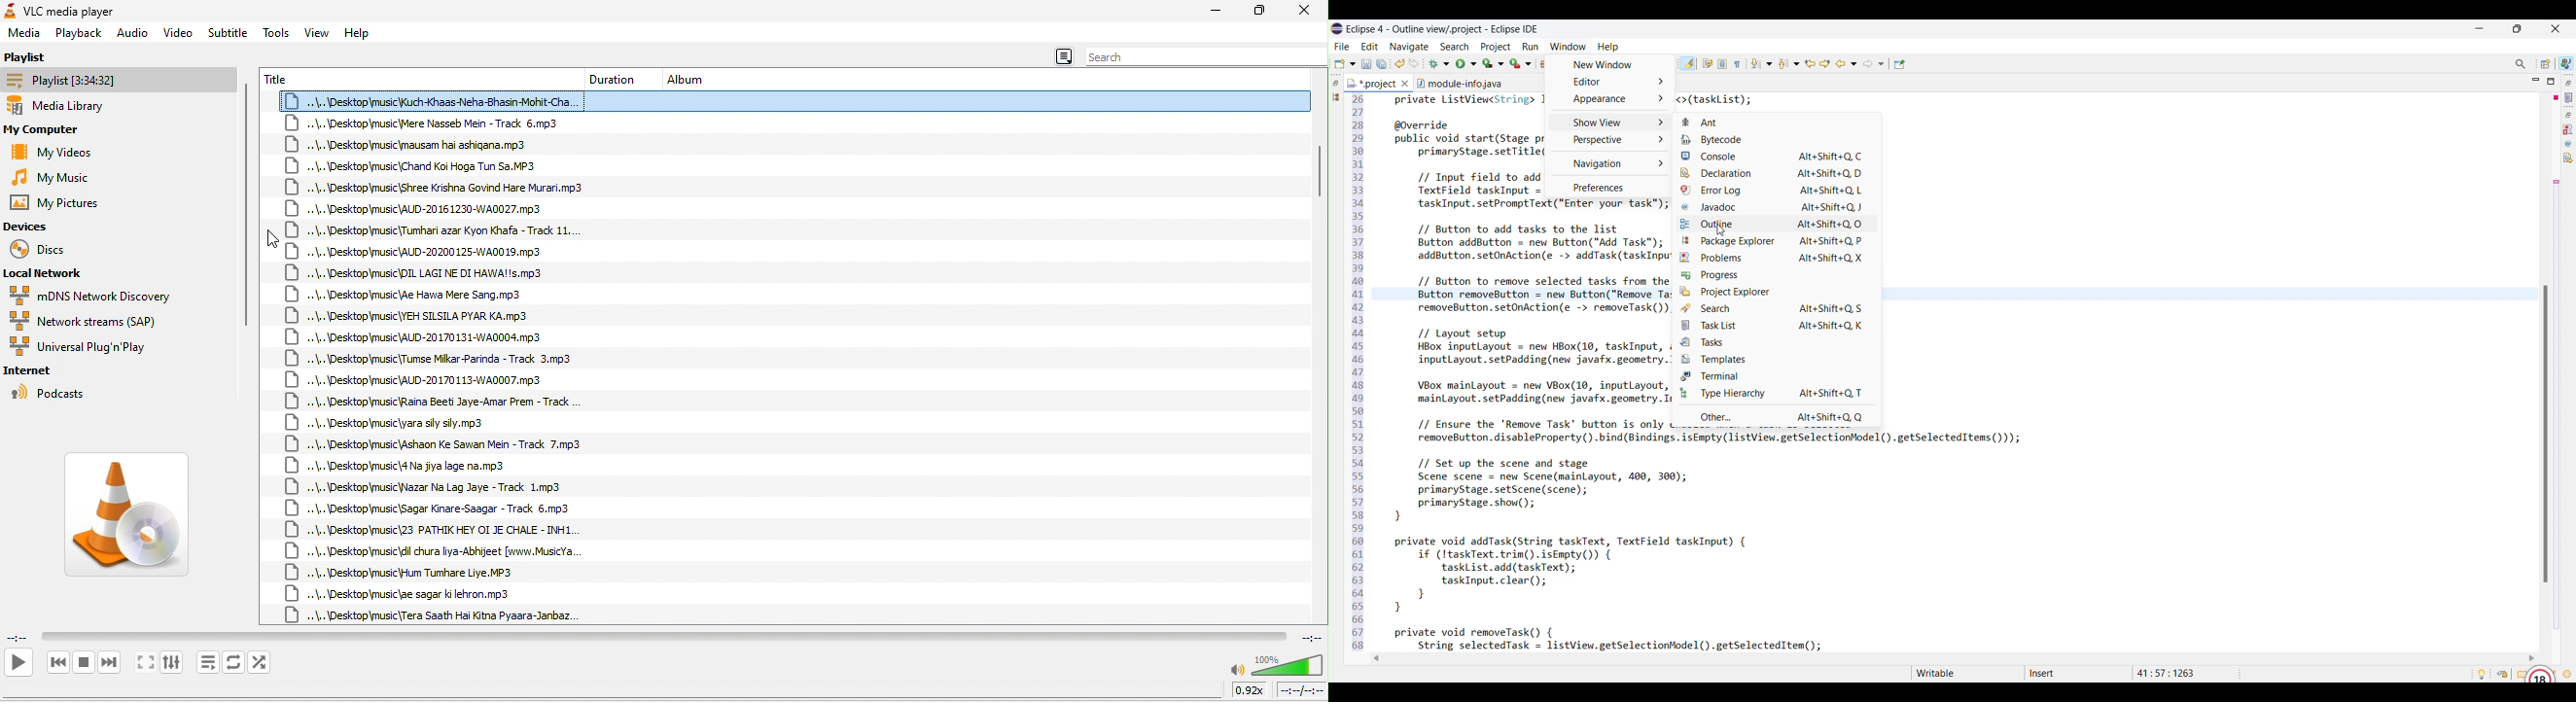  What do you see at coordinates (433, 614) in the screenshot?
I see `..\..\Desktop\music {Tera Saath Hai Kitna Pyaara-Janbaz.` at bounding box center [433, 614].